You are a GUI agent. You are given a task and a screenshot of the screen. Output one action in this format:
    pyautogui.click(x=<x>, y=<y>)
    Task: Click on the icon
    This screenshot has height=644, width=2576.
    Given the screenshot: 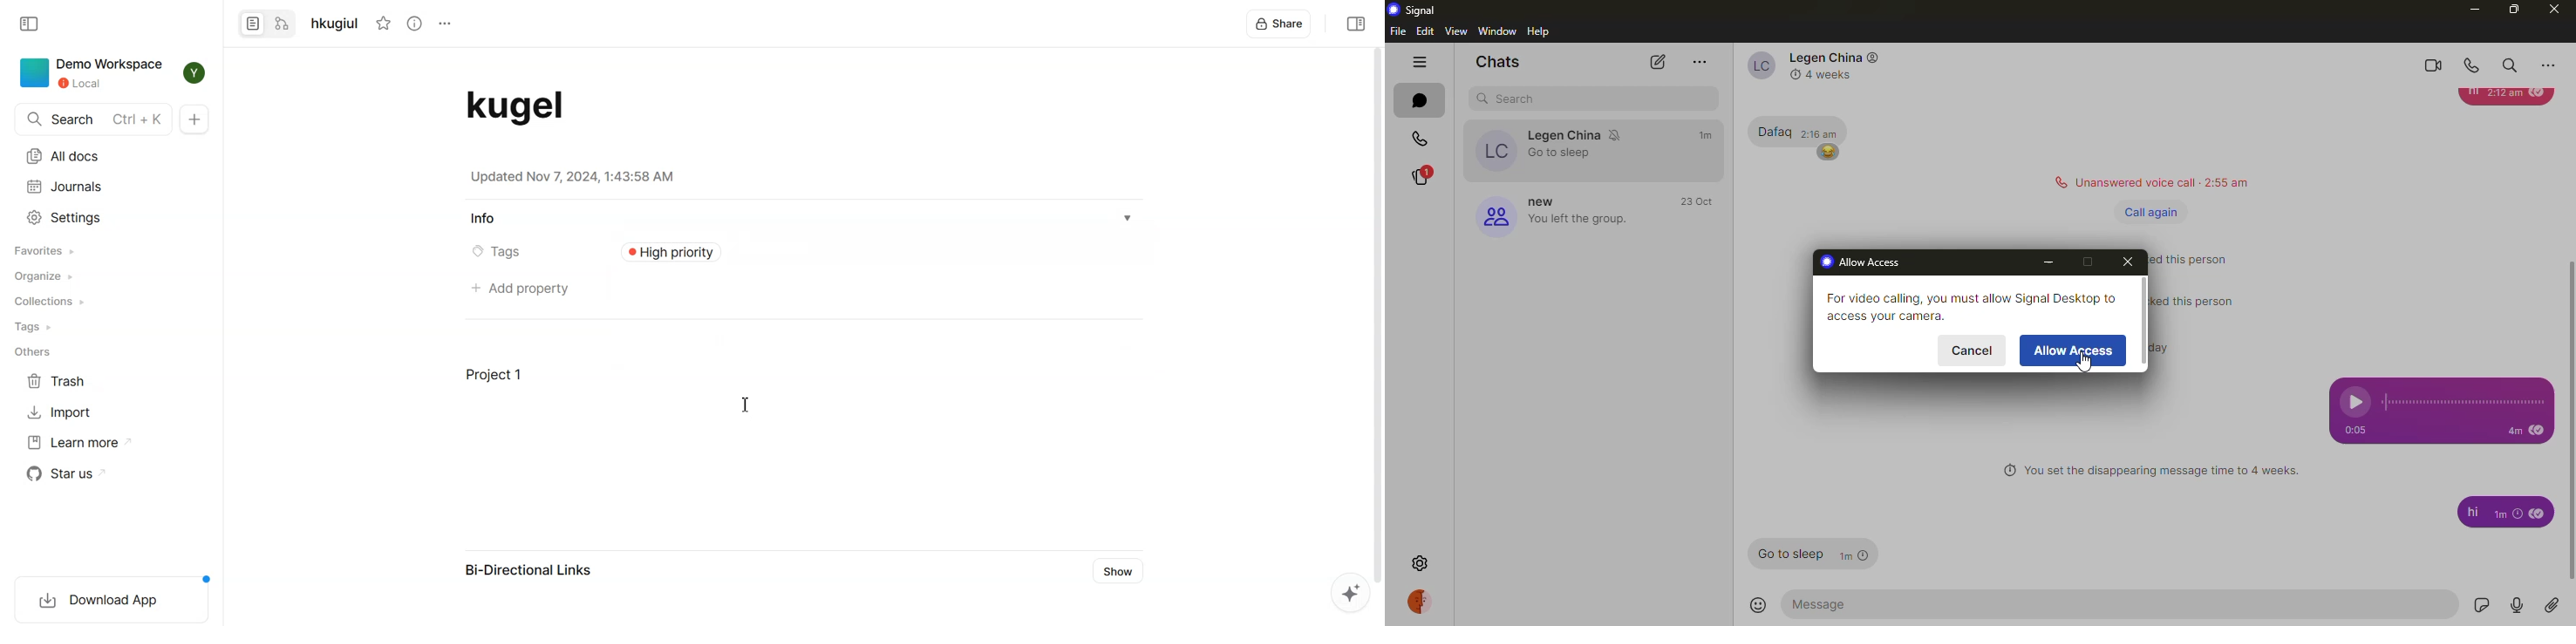 What is the action you would take?
    pyautogui.click(x=33, y=72)
    